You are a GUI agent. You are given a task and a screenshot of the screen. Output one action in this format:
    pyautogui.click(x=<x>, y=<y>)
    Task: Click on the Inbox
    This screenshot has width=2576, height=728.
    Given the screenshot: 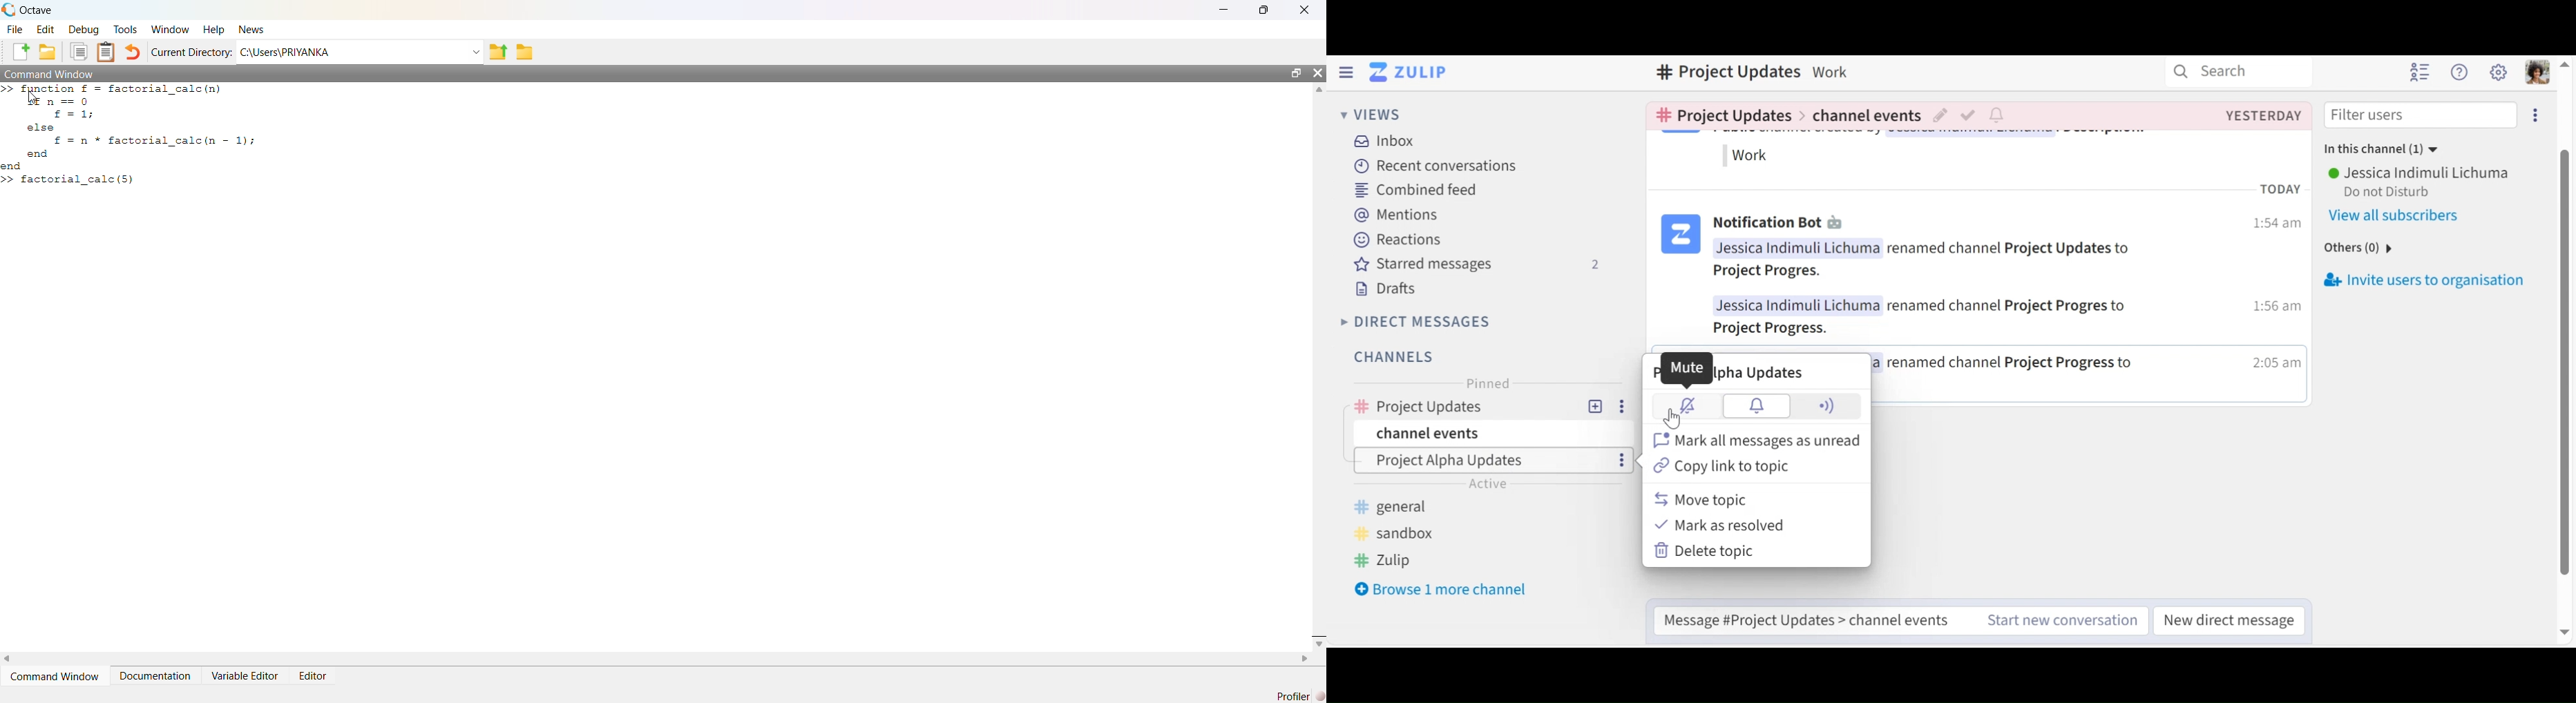 What is the action you would take?
    pyautogui.click(x=1382, y=143)
    